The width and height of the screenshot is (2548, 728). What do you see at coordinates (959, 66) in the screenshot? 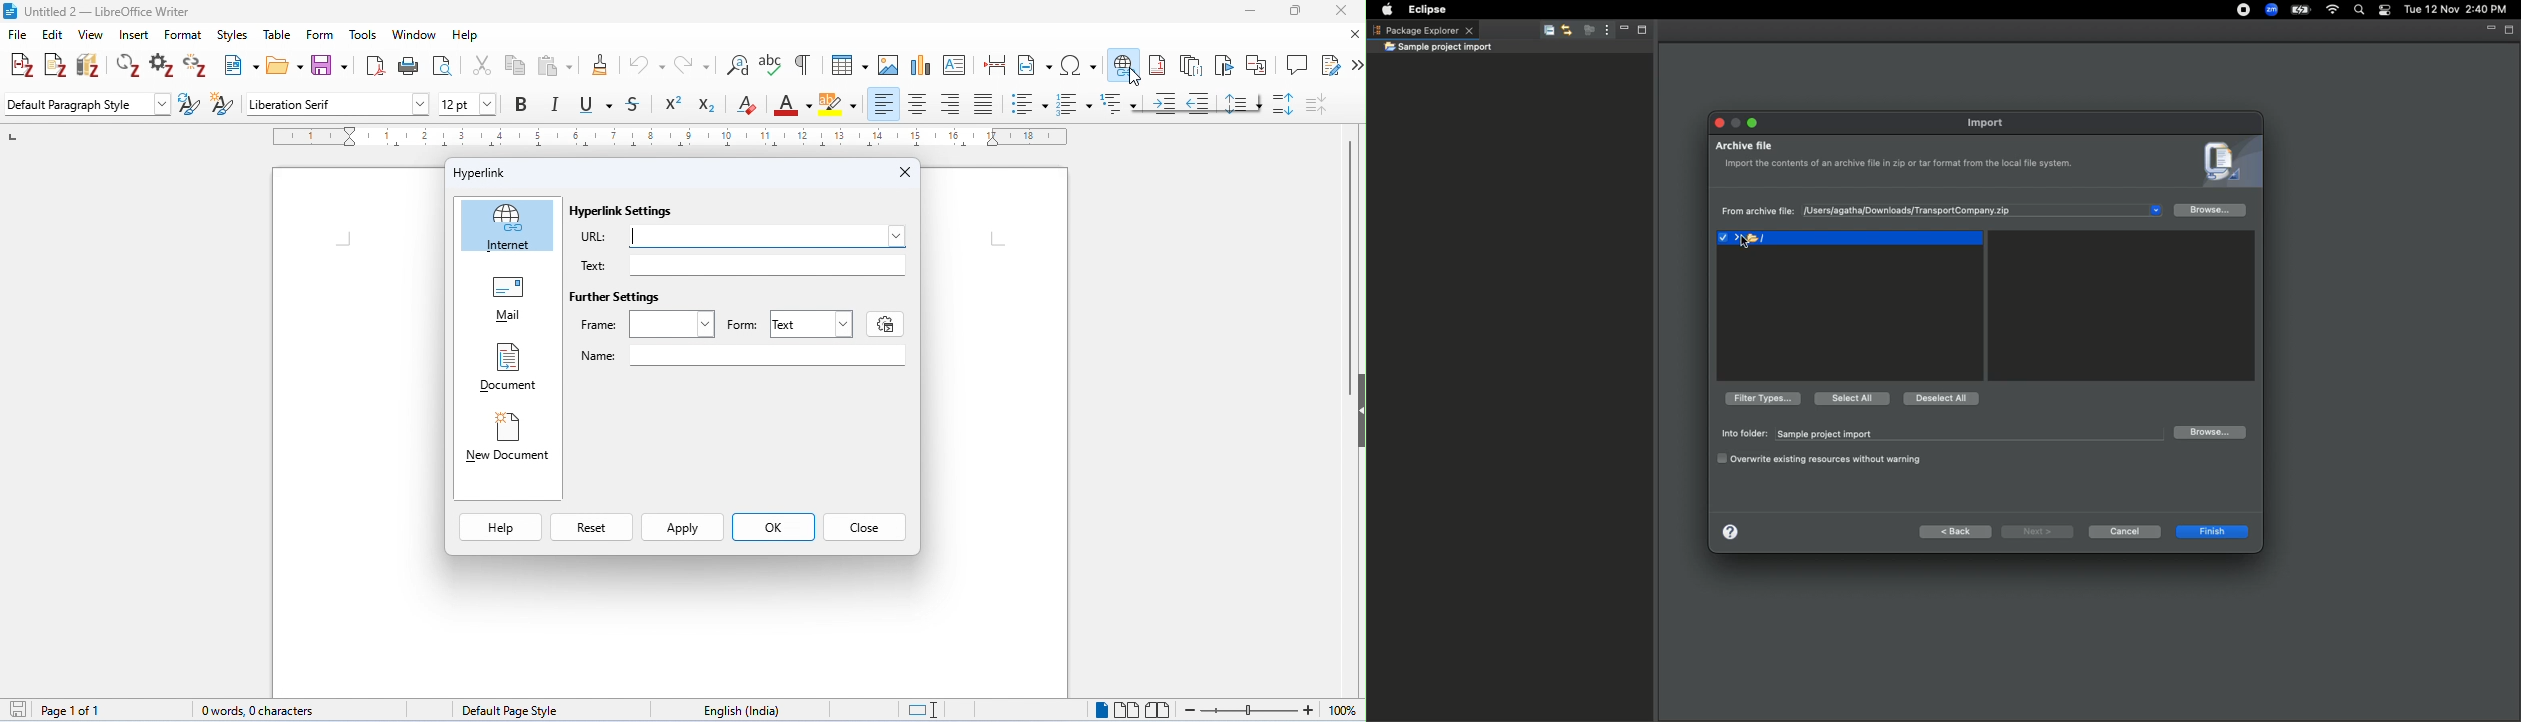
I see `insert text box` at bounding box center [959, 66].